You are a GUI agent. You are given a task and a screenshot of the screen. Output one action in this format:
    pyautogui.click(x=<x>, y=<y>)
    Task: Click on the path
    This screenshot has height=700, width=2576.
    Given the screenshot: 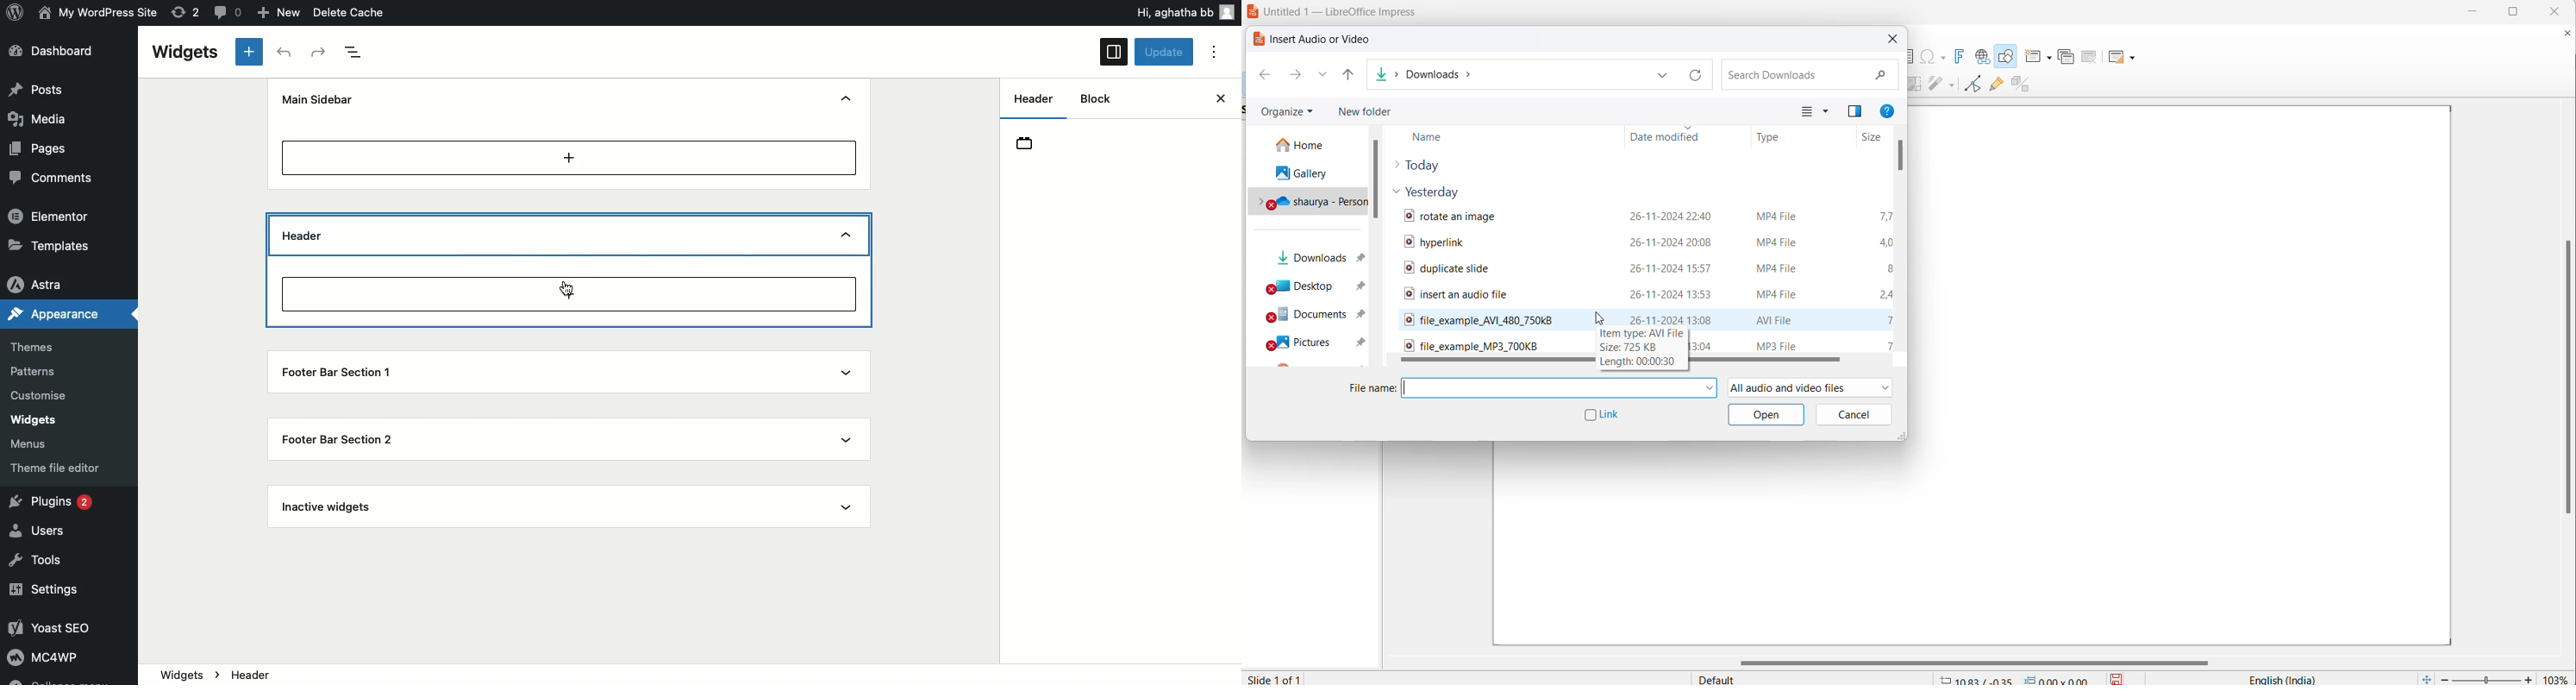 What is the action you would take?
    pyautogui.click(x=1507, y=75)
    